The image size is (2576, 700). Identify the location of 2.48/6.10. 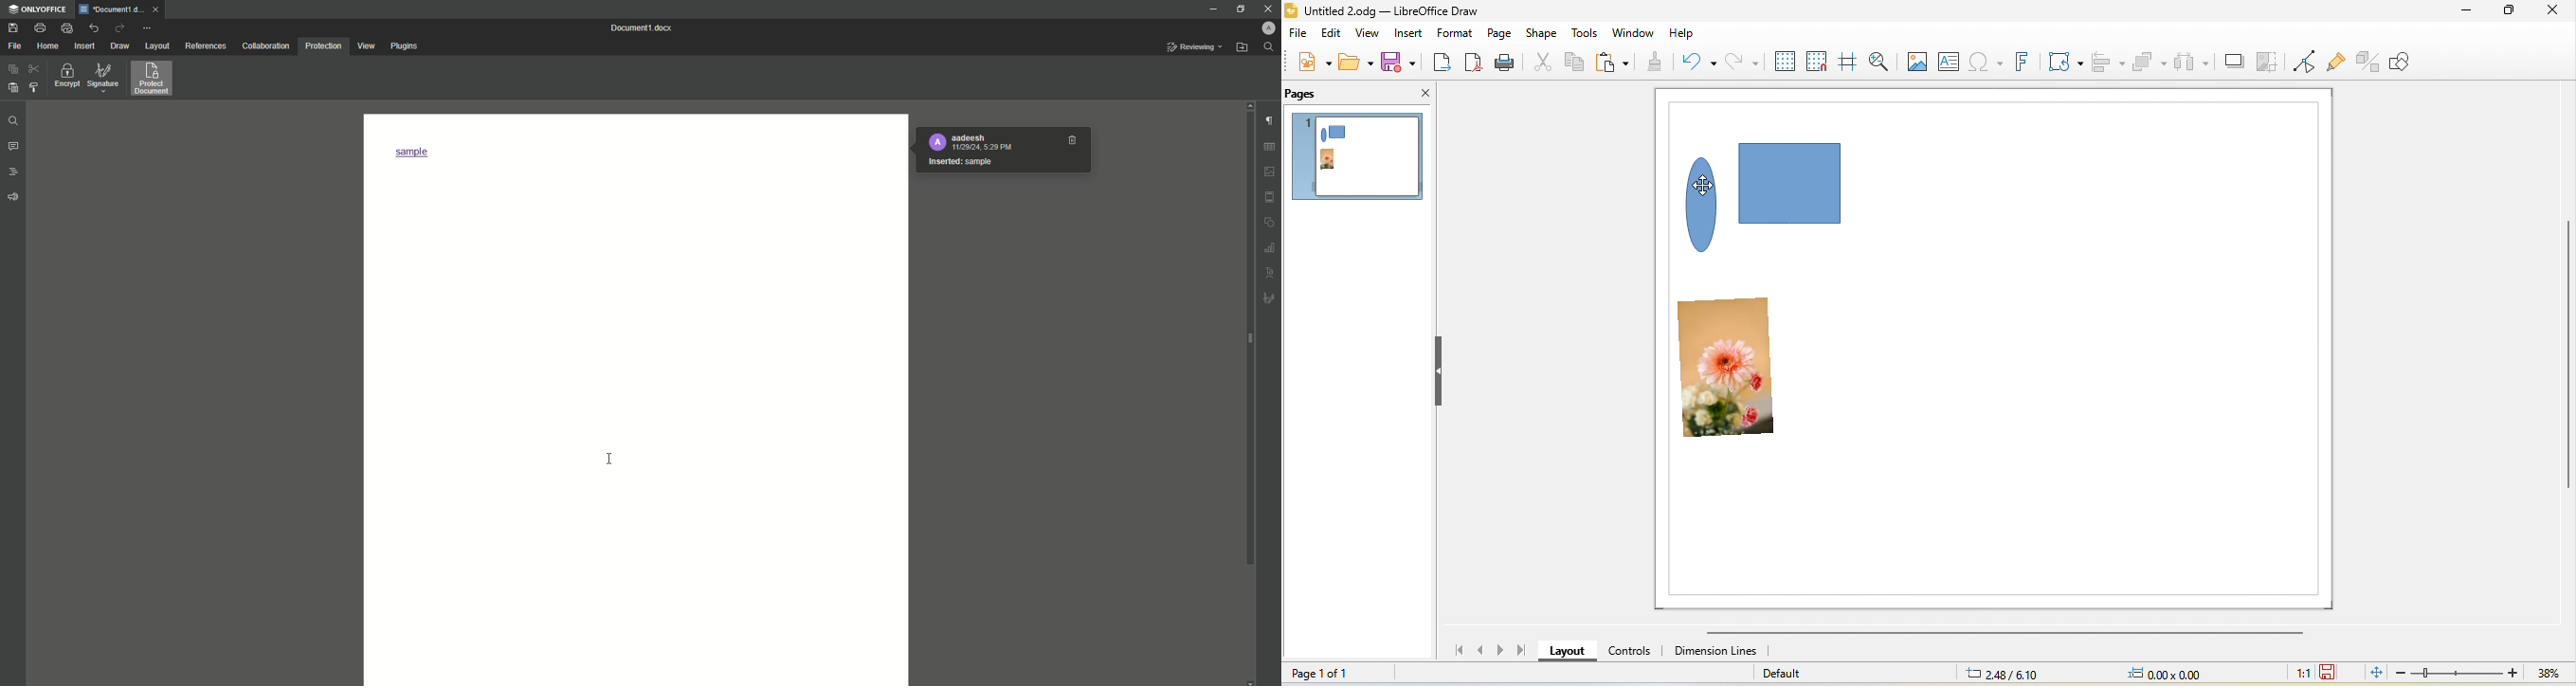
(2001, 675).